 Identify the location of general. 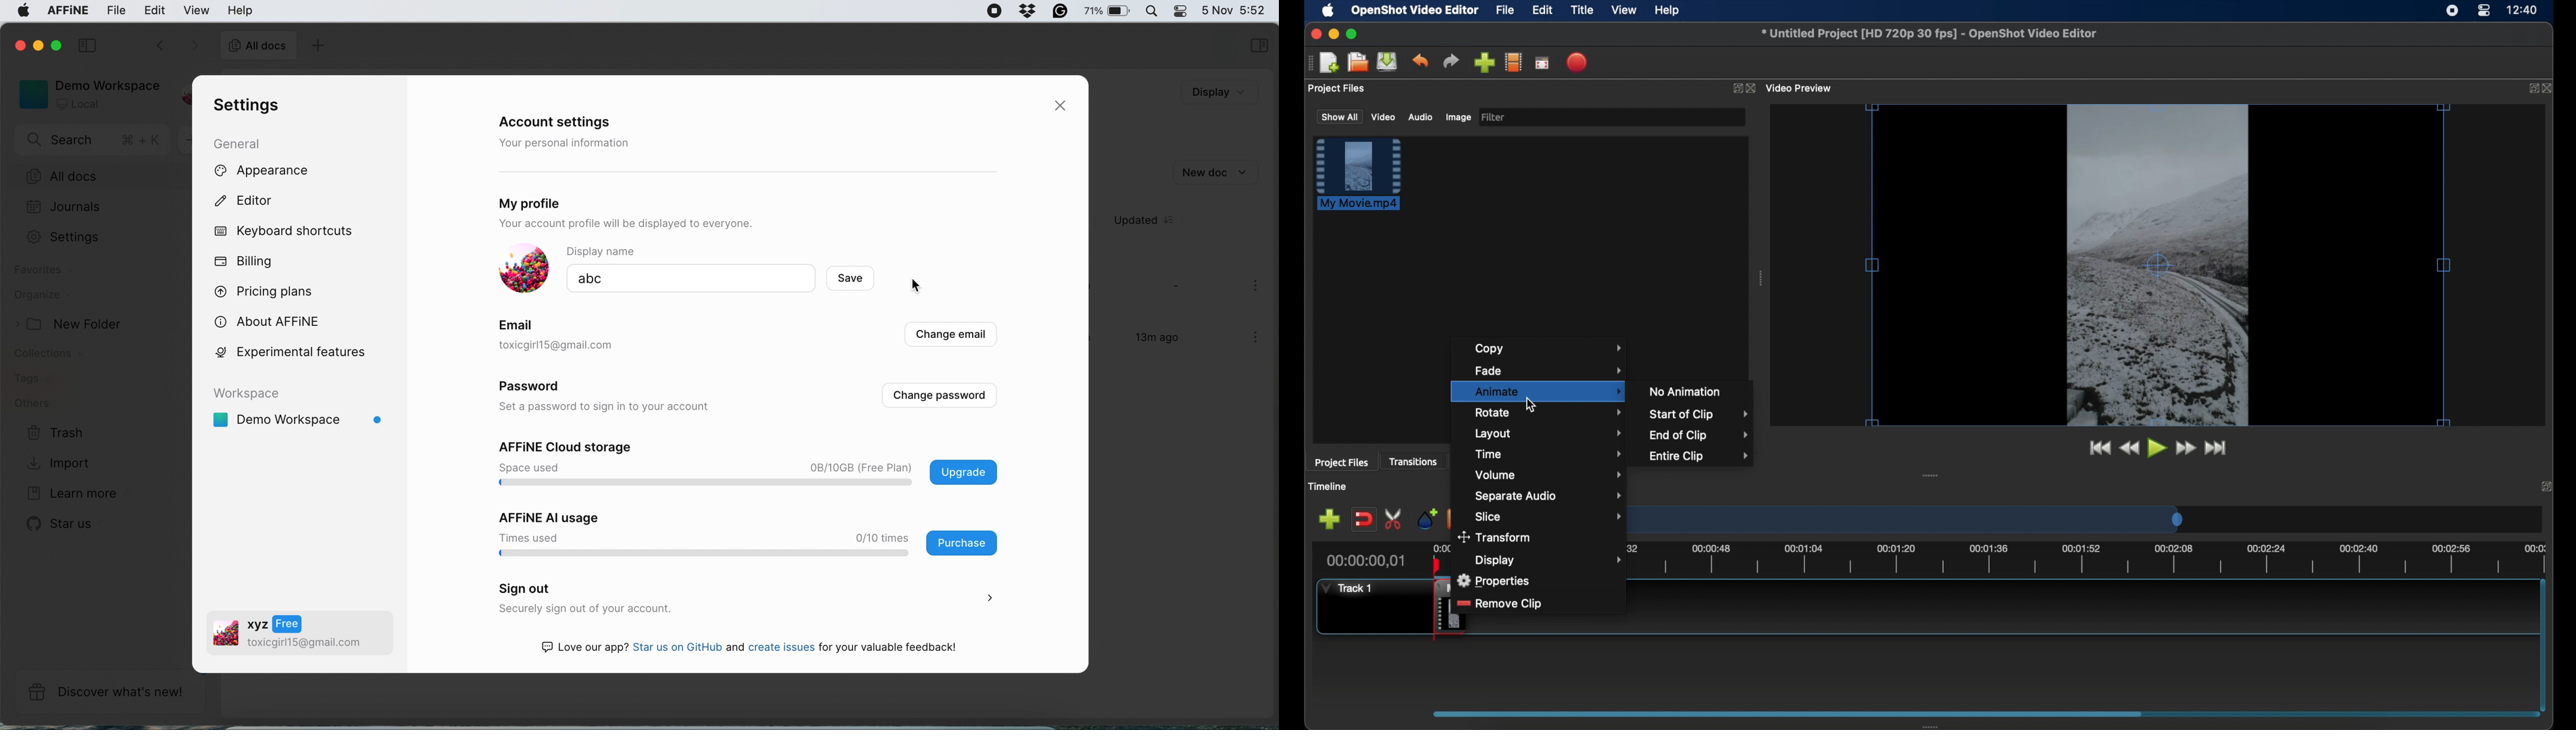
(246, 143).